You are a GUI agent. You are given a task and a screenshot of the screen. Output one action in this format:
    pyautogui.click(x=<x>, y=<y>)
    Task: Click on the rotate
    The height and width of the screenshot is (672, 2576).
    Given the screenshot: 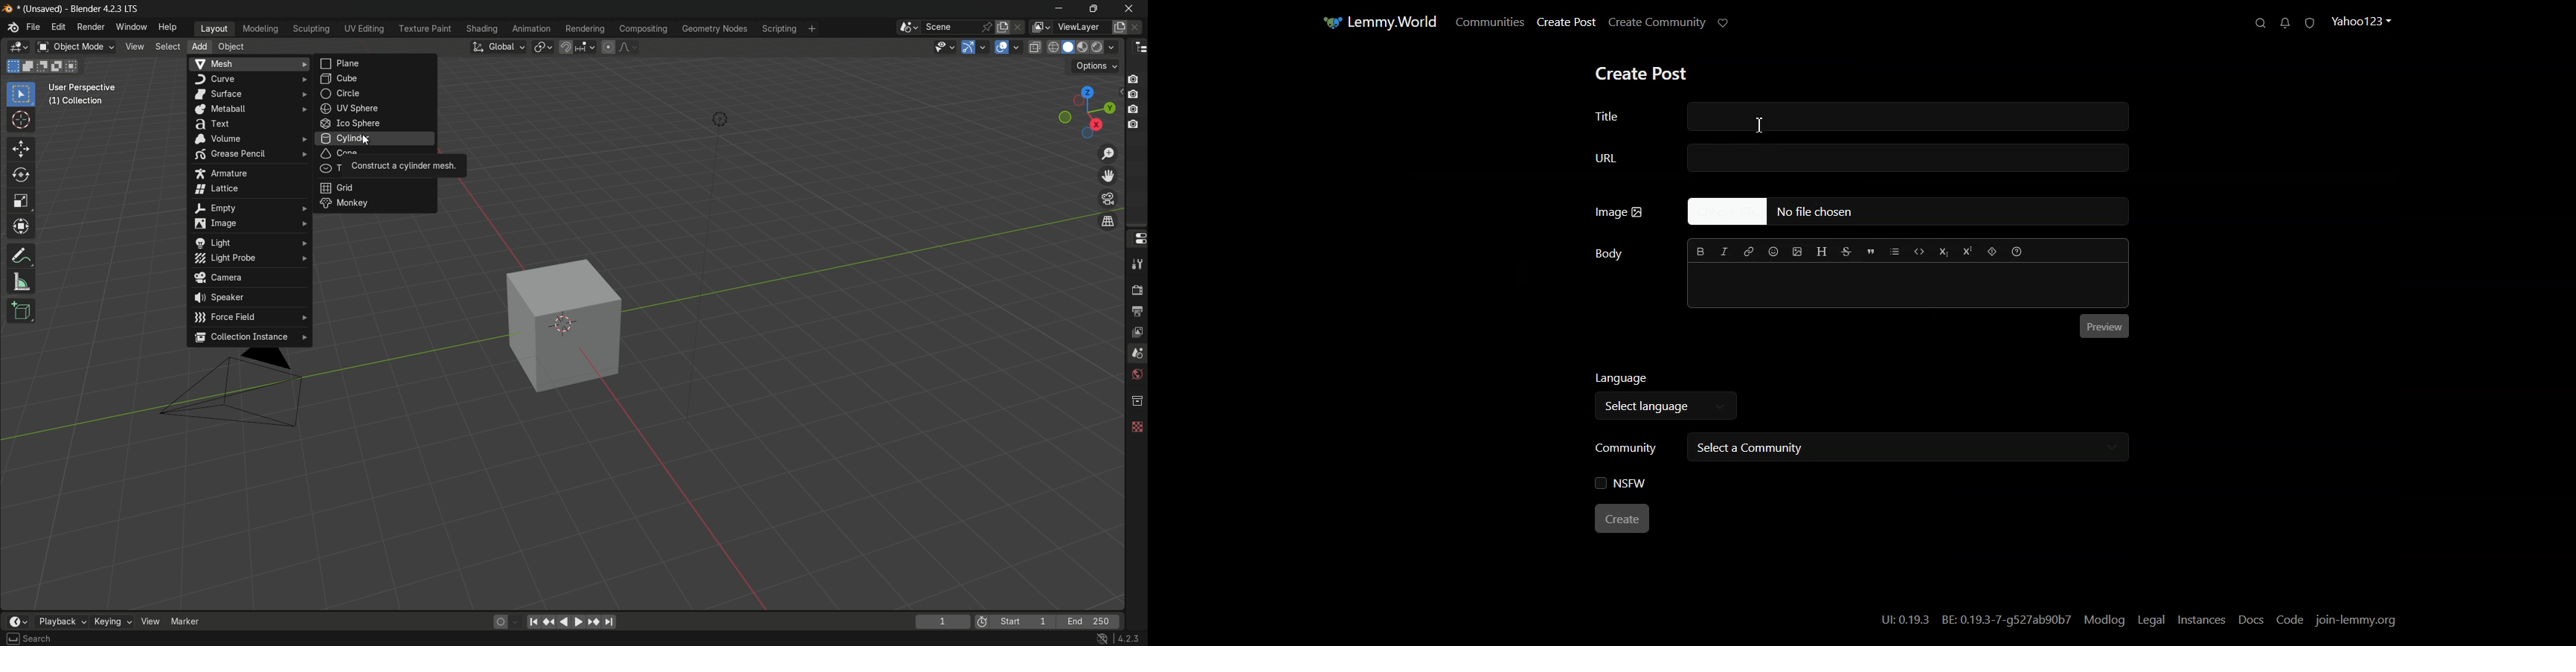 What is the action you would take?
    pyautogui.click(x=20, y=176)
    